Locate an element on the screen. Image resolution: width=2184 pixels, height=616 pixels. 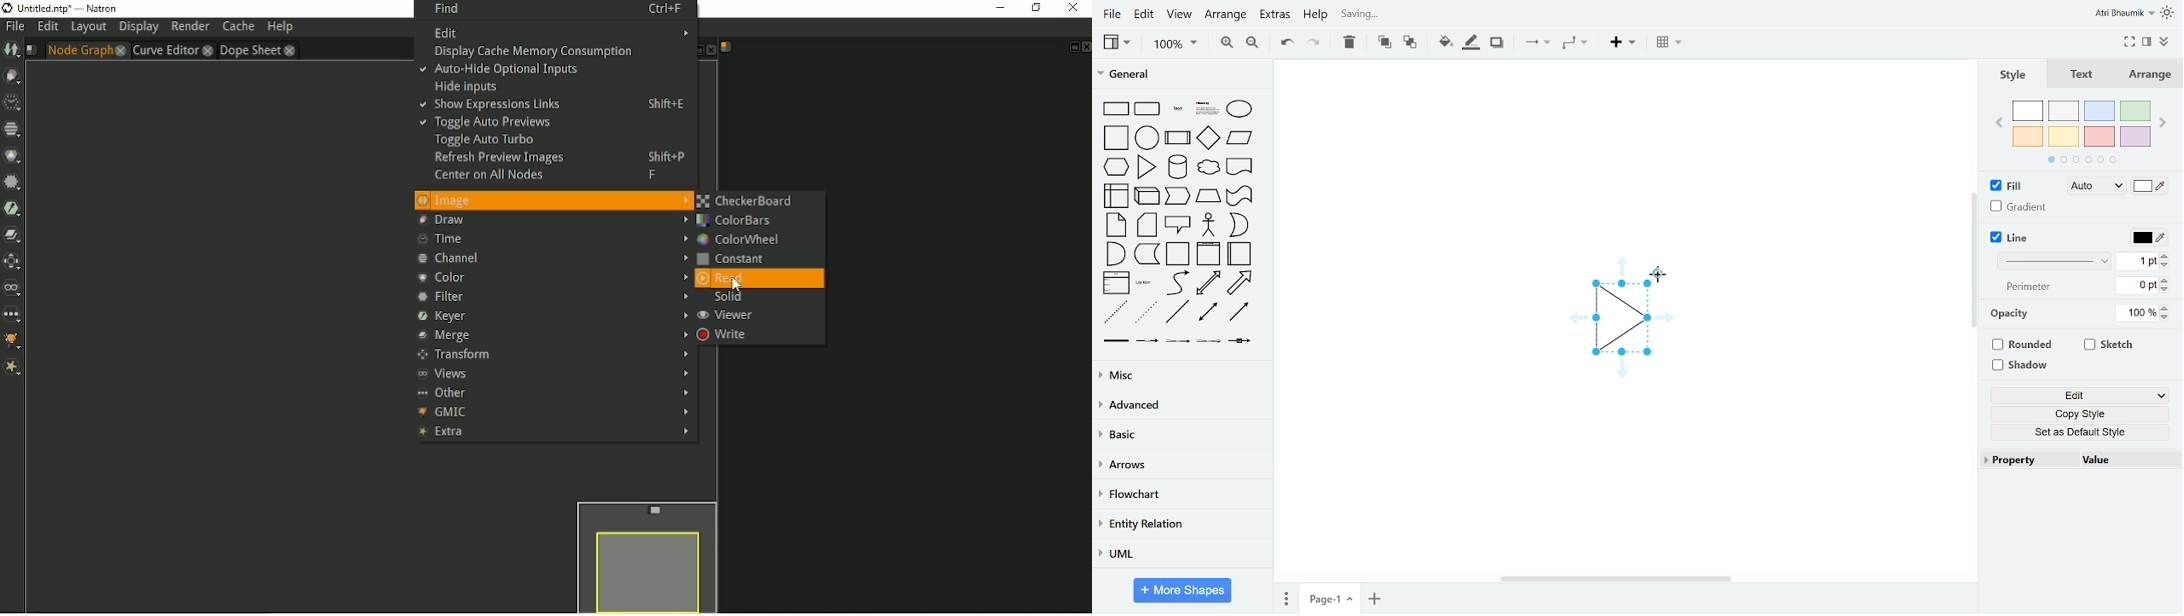
data storage is located at coordinates (1147, 256).